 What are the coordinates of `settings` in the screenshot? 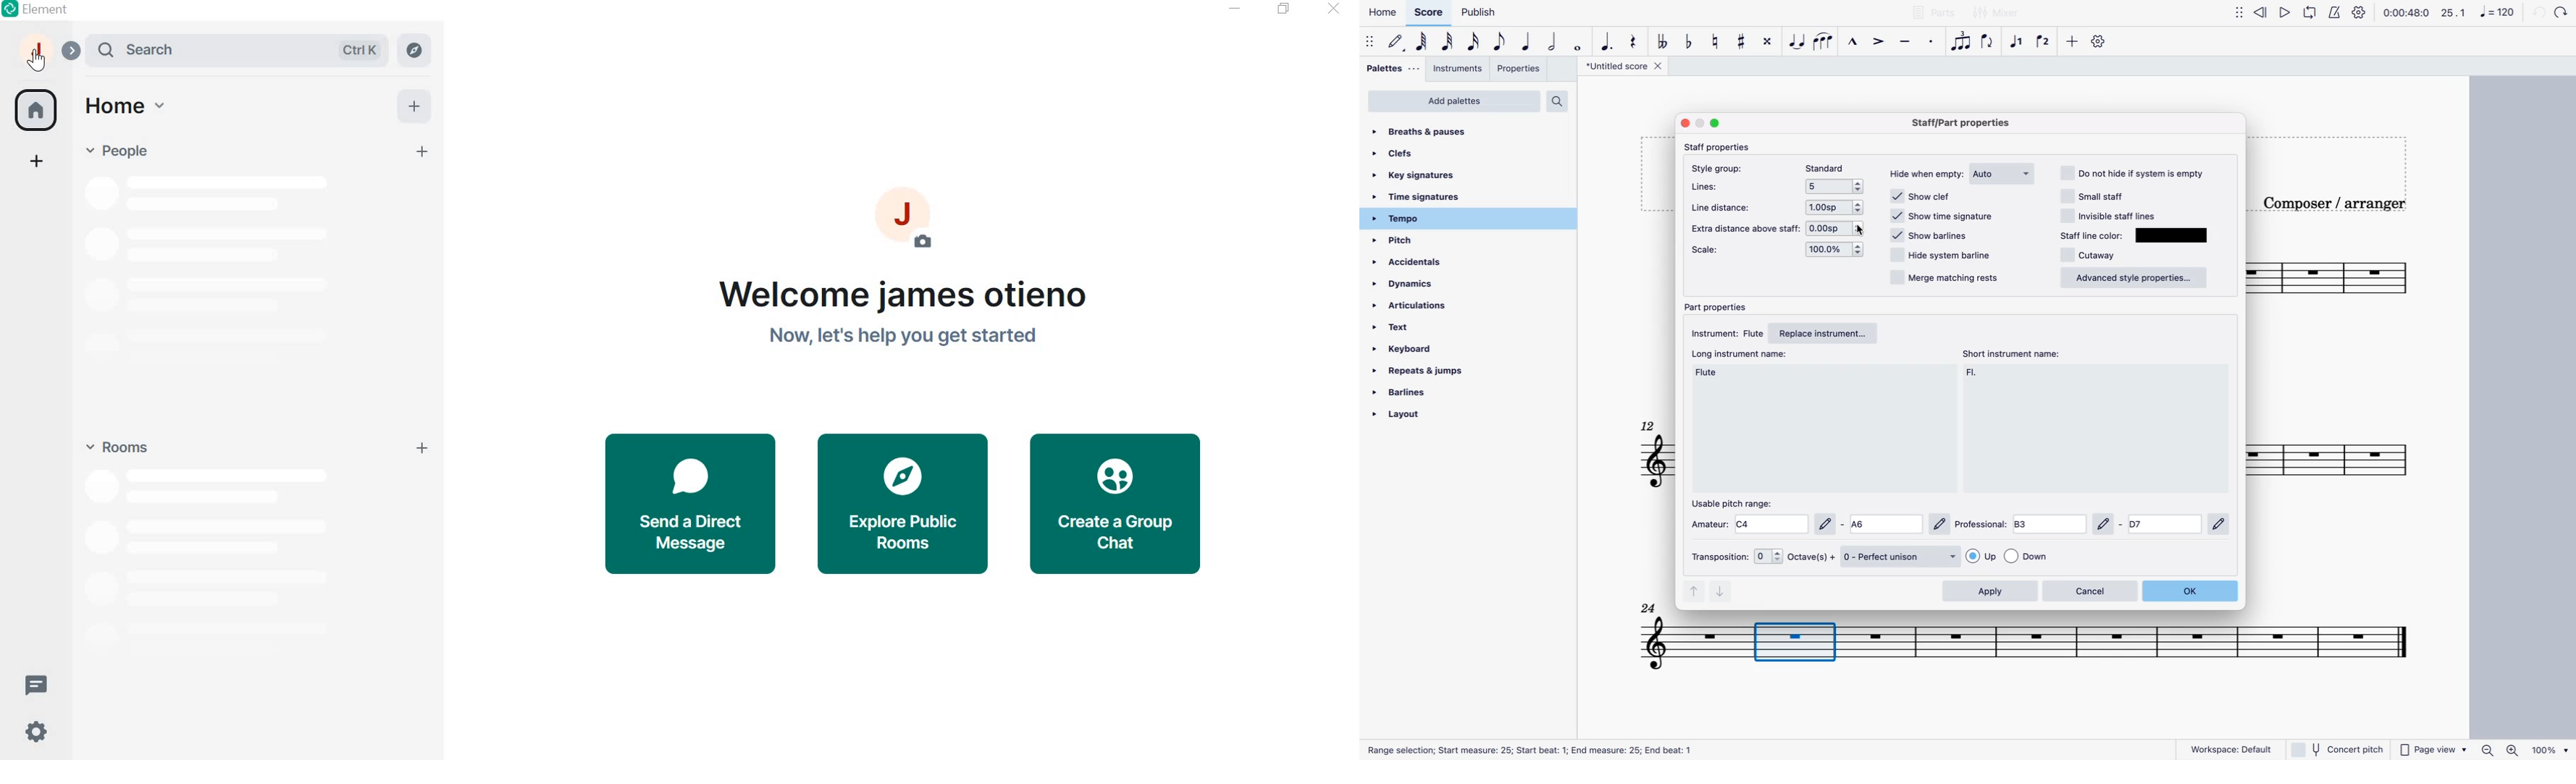 It's located at (2359, 14).